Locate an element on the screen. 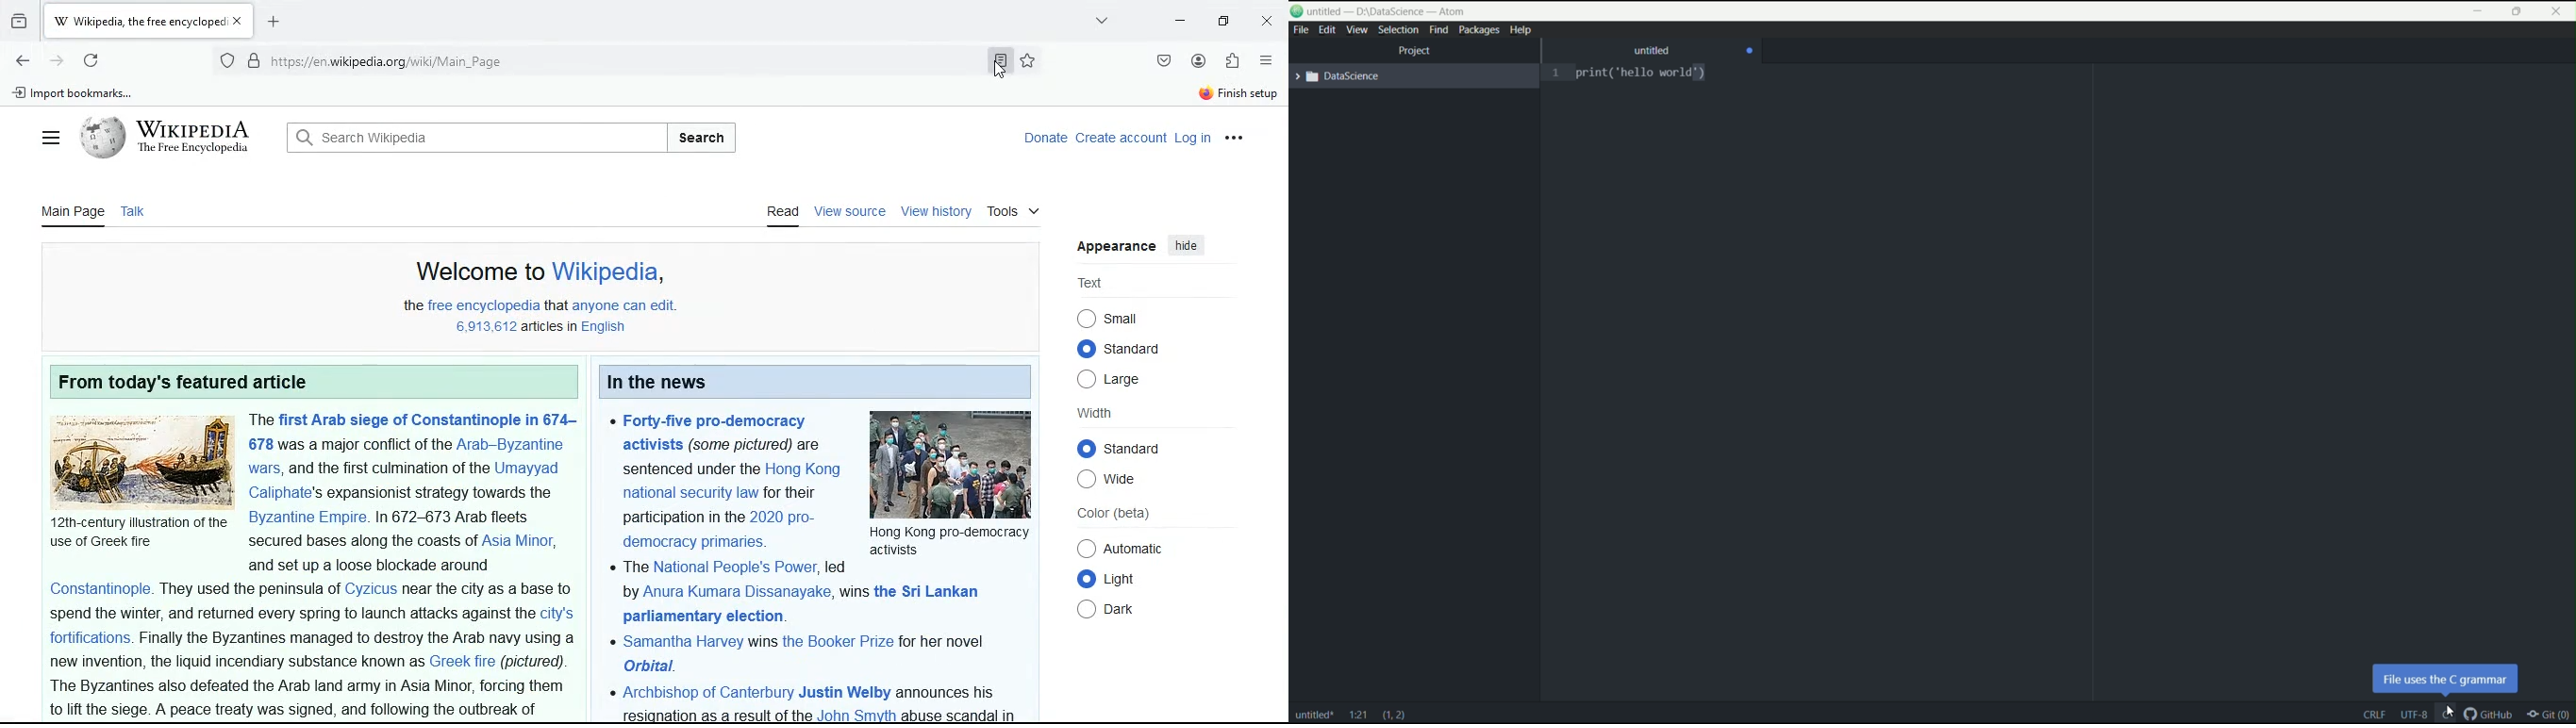  main page is located at coordinates (73, 216).